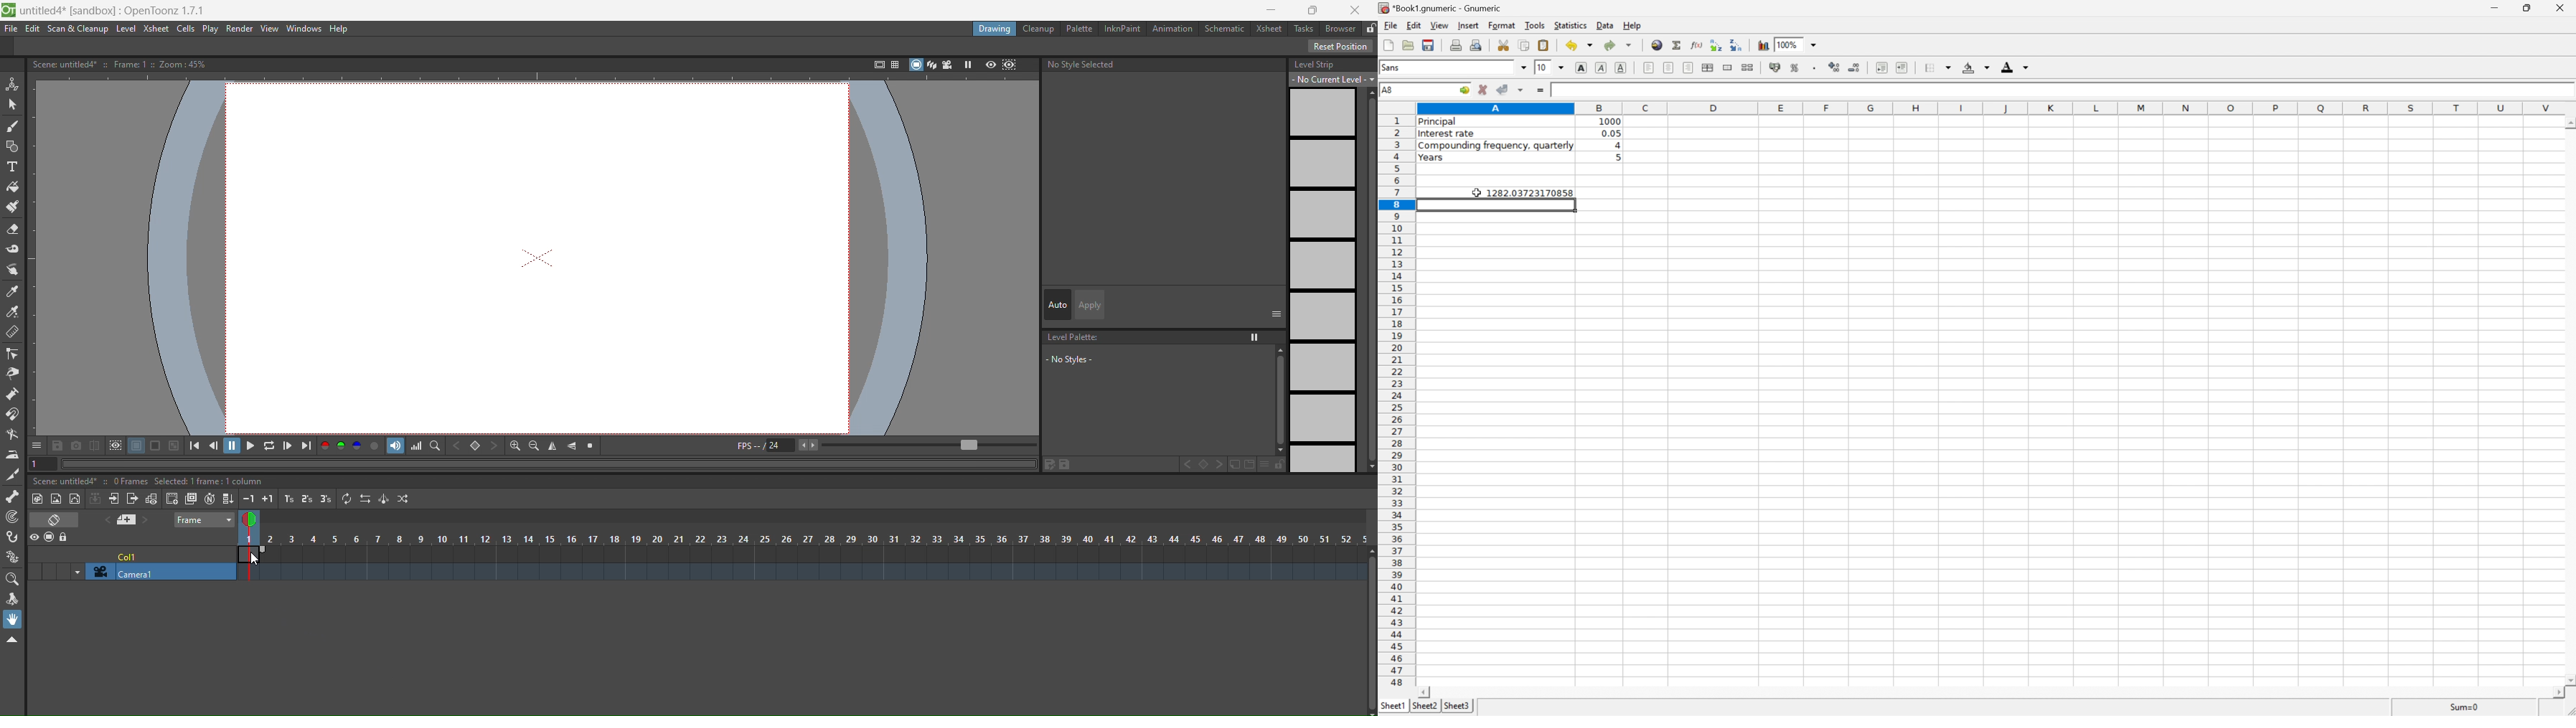 The width and height of the screenshot is (2576, 728). Describe the element at coordinates (1426, 693) in the screenshot. I see `scroll left` at that location.